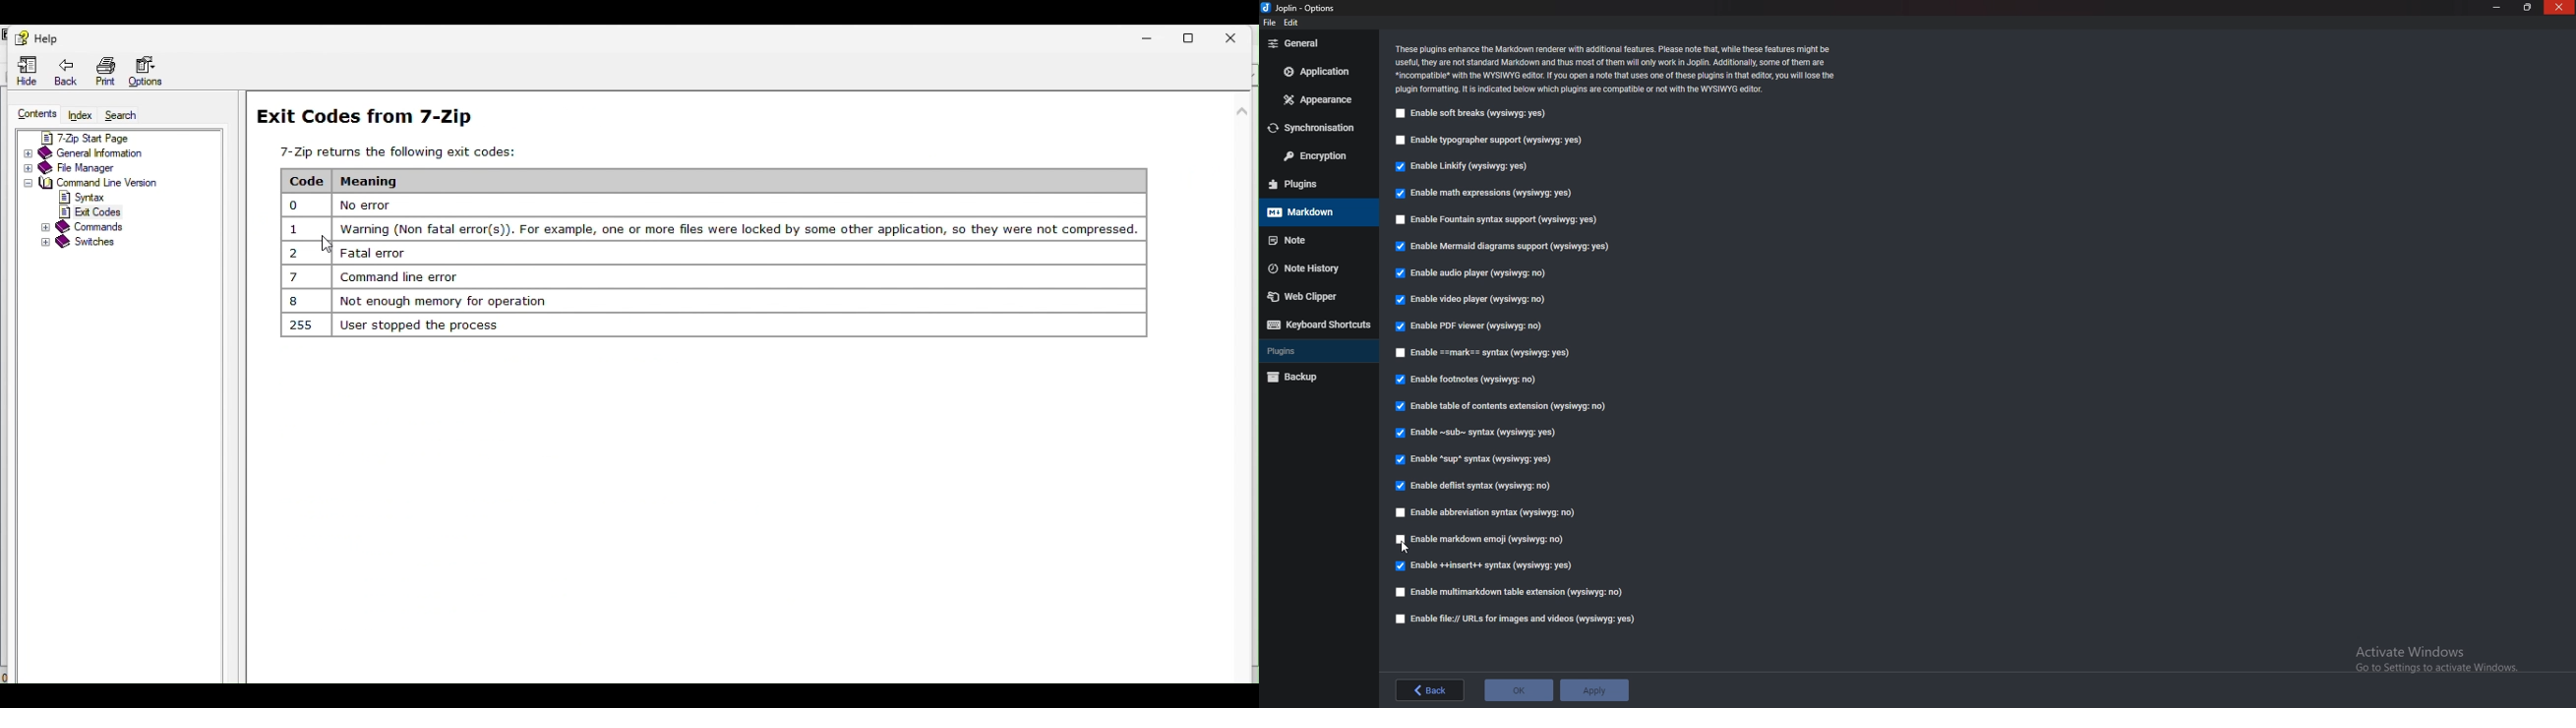 The image size is (2576, 728). What do you see at coordinates (1468, 165) in the screenshot?
I see `Enable linkify` at bounding box center [1468, 165].